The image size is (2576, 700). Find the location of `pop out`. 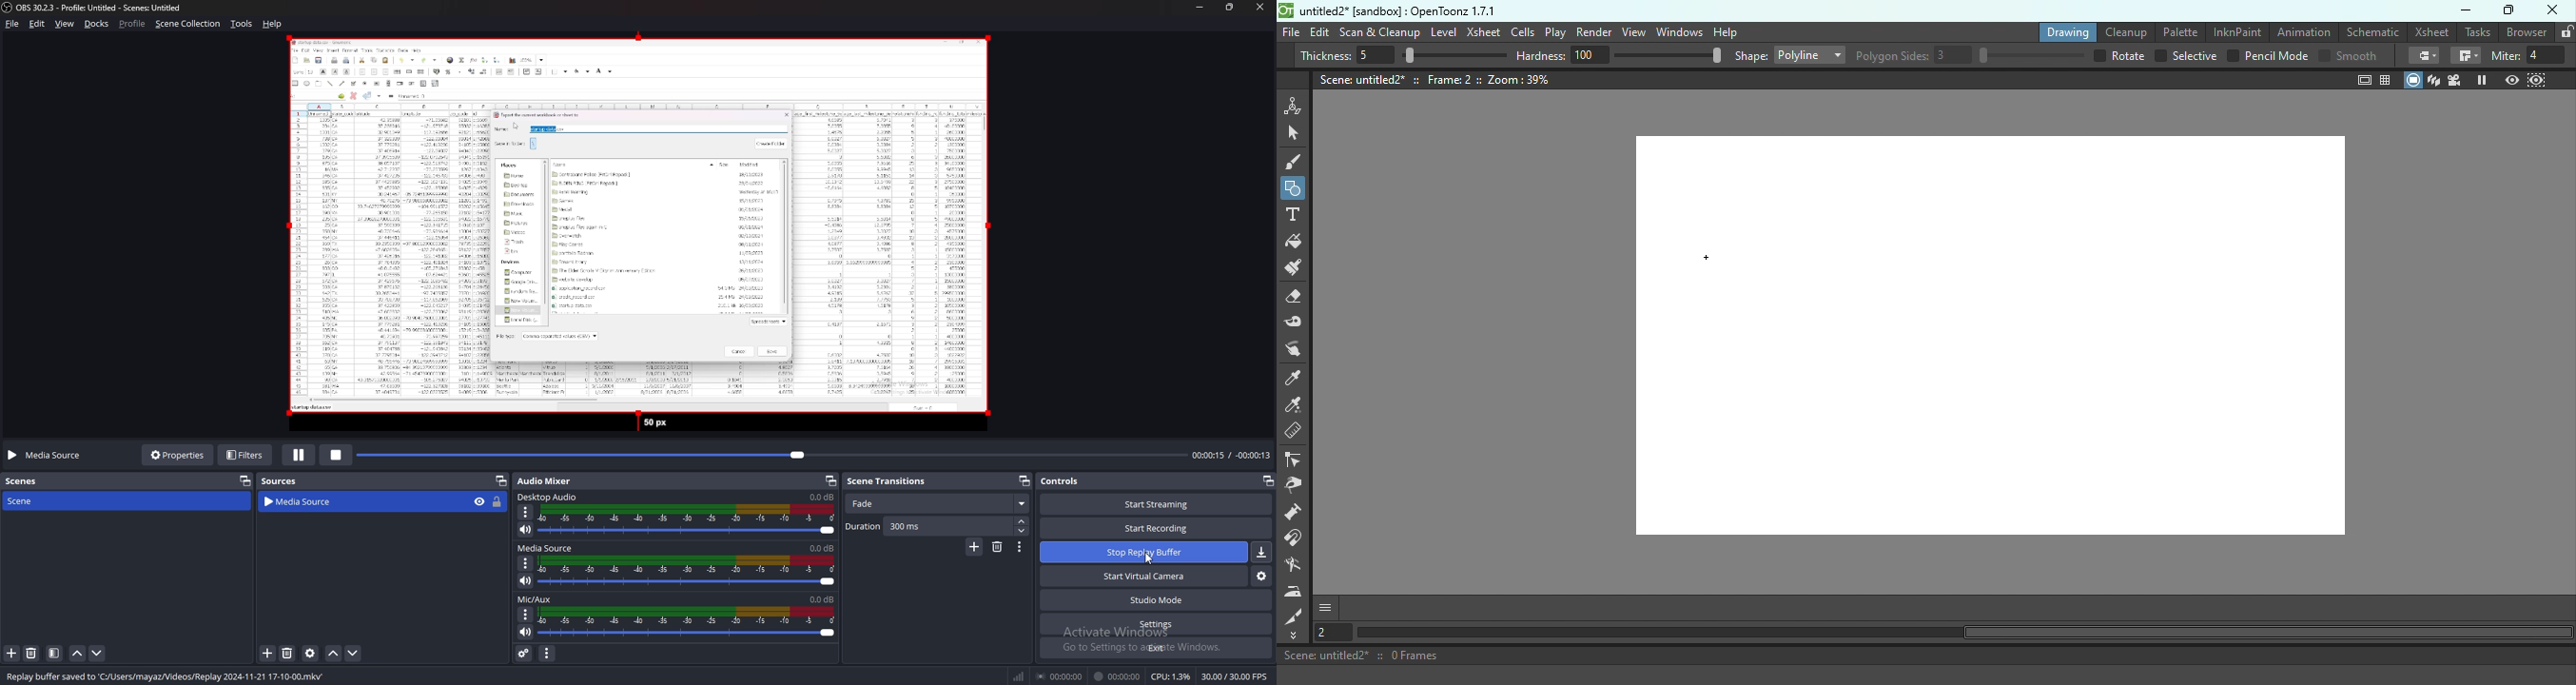

pop out is located at coordinates (1025, 480).